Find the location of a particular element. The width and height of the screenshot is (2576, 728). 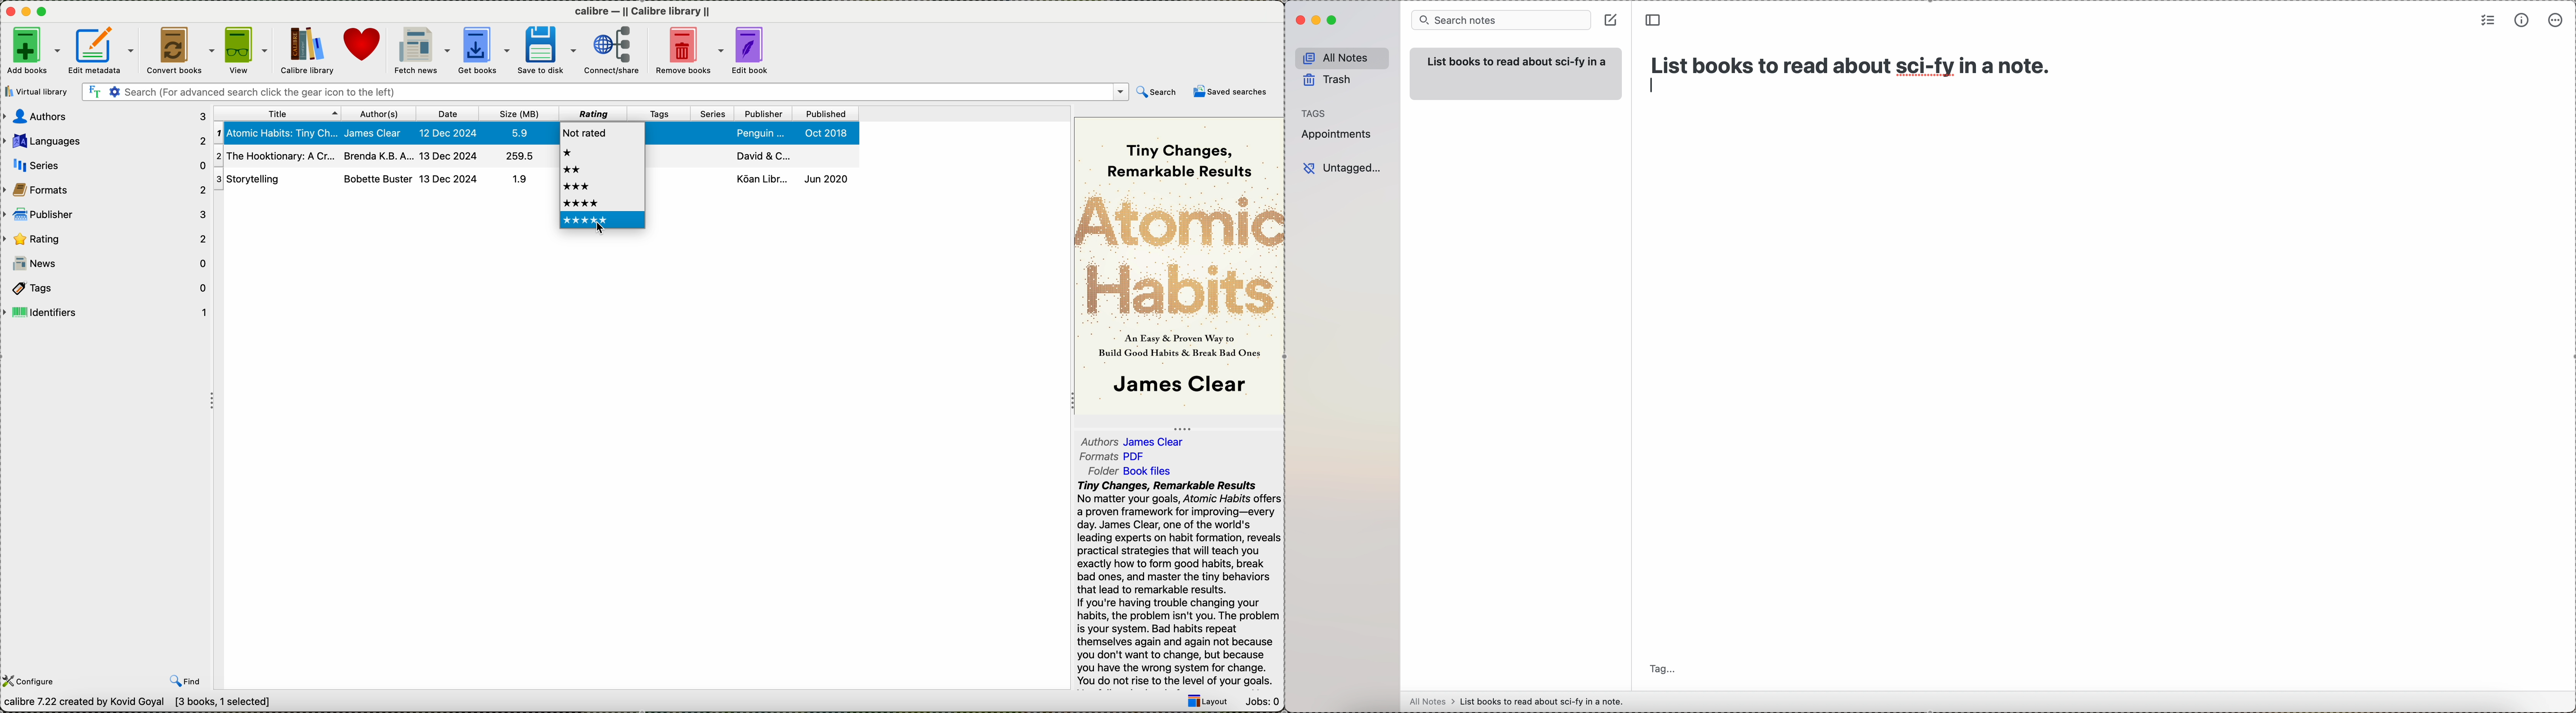

Book file is located at coordinates (1148, 473).